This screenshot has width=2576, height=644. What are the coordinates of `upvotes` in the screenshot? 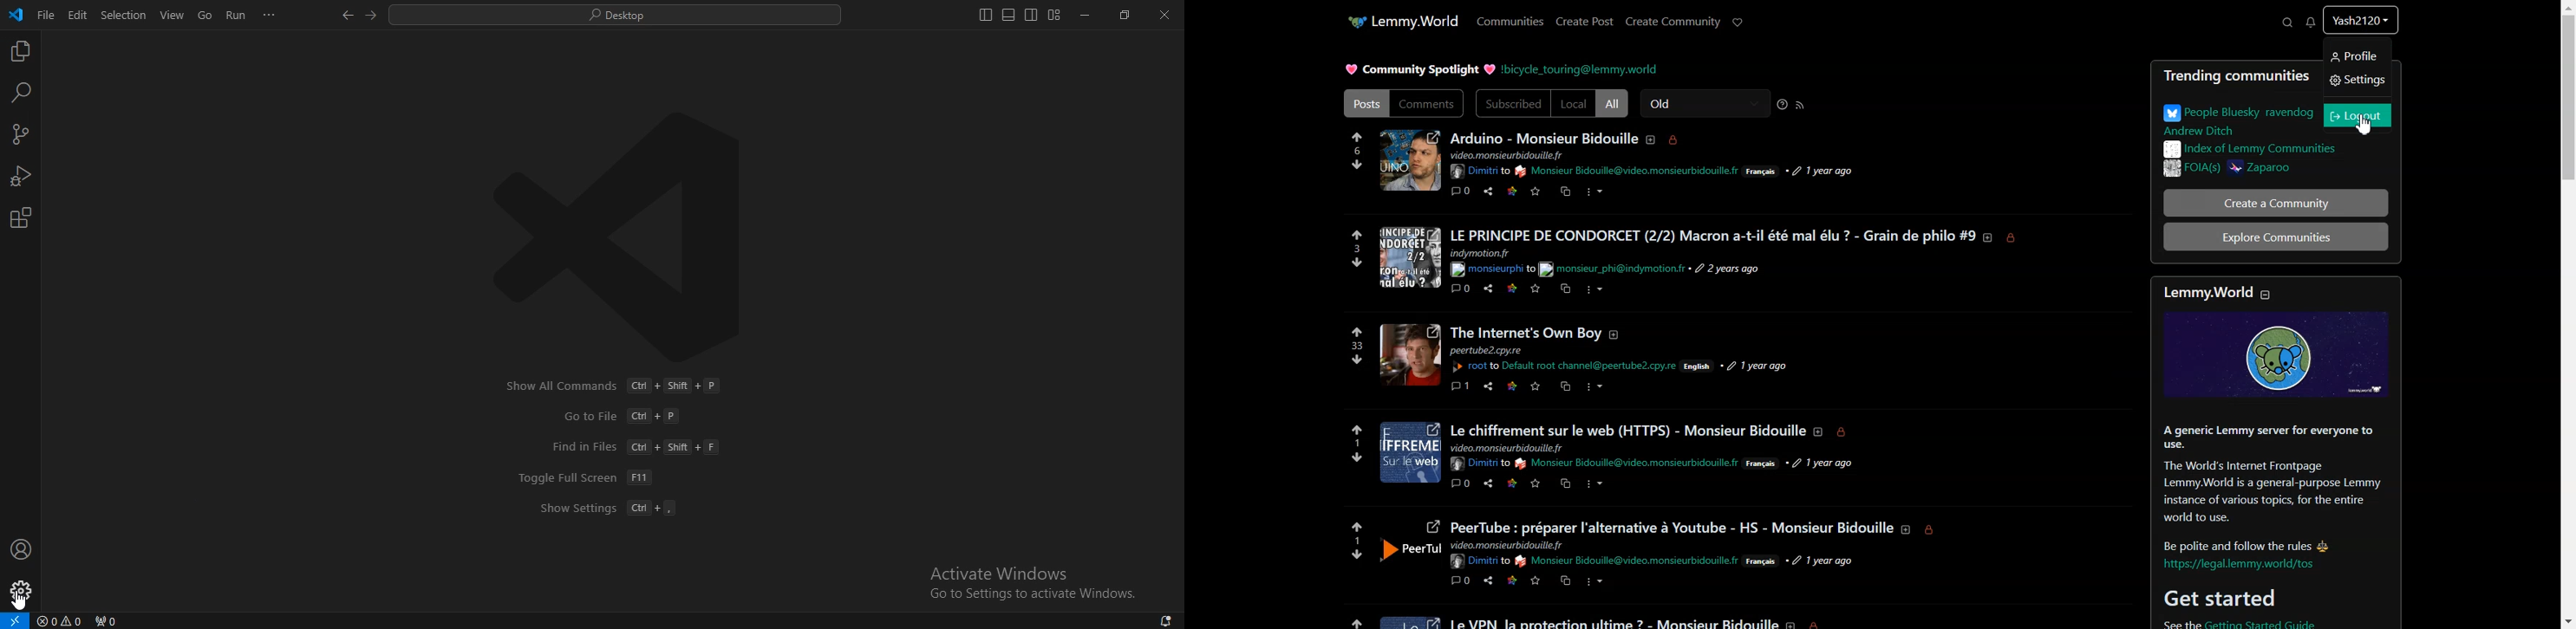 It's located at (1354, 427).